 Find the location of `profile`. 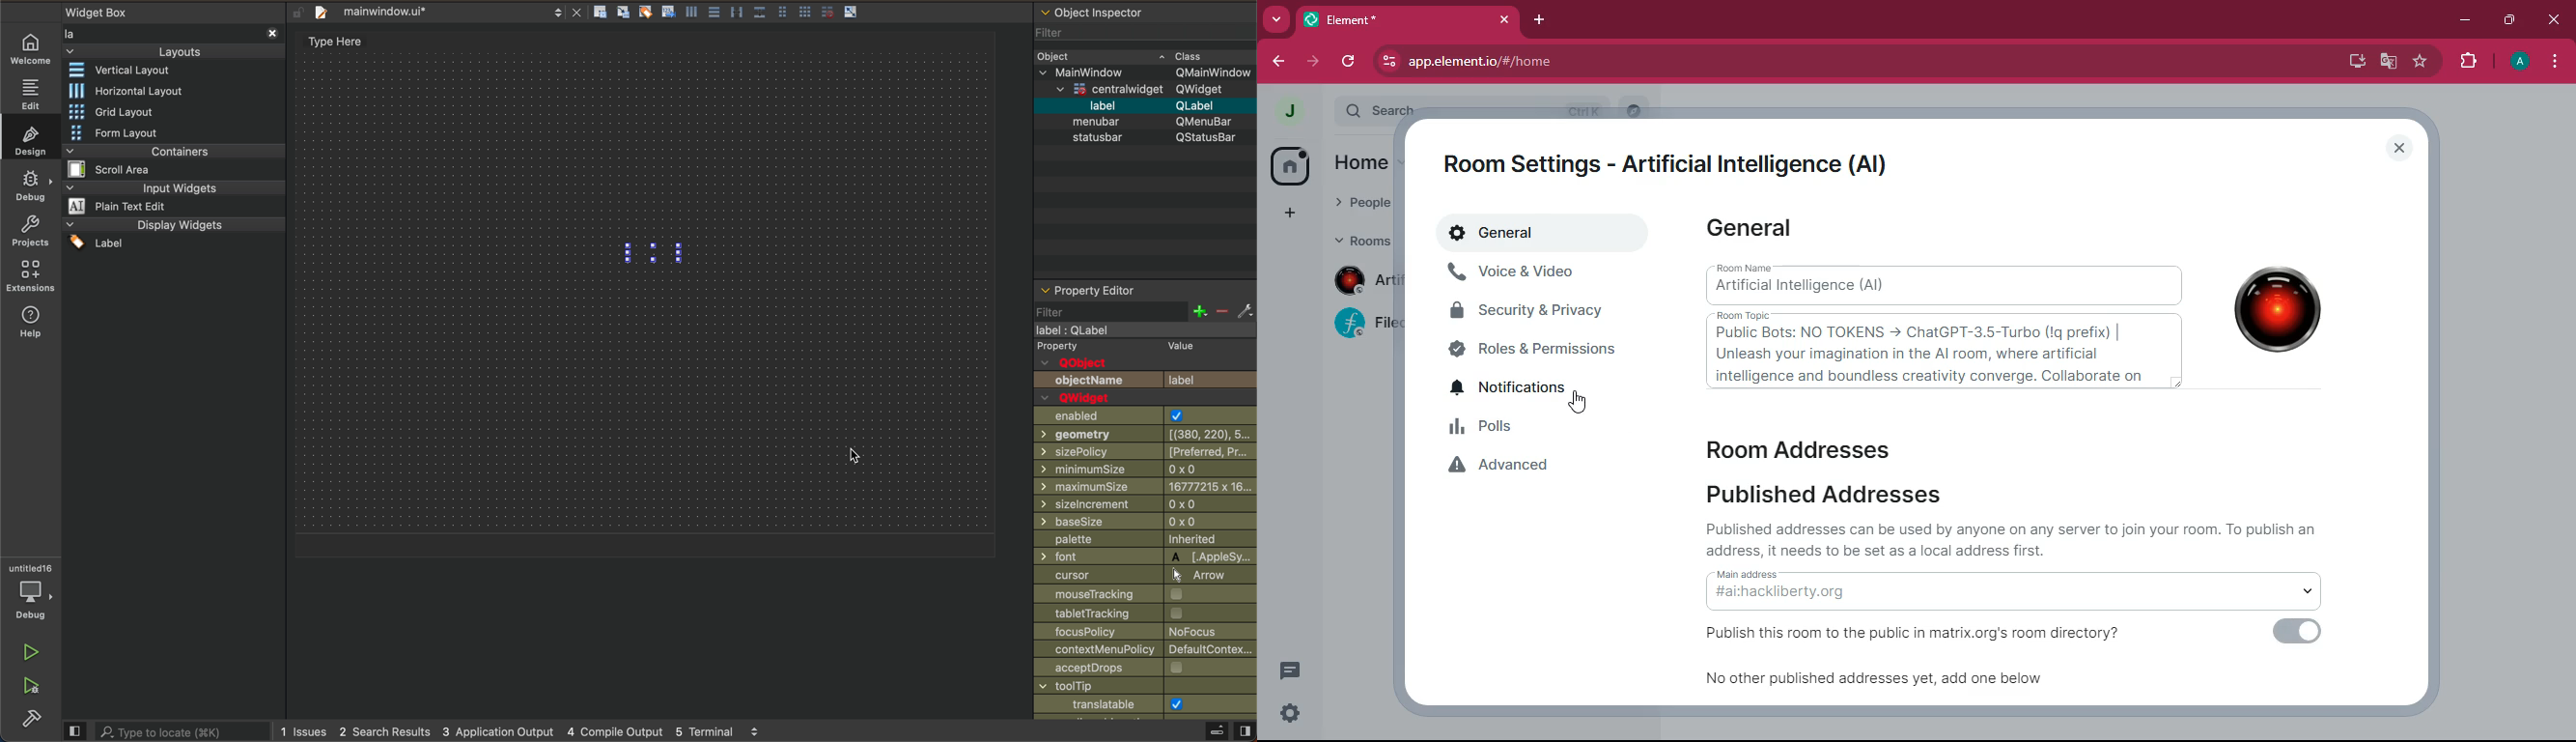

profile is located at coordinates (2521, 63).